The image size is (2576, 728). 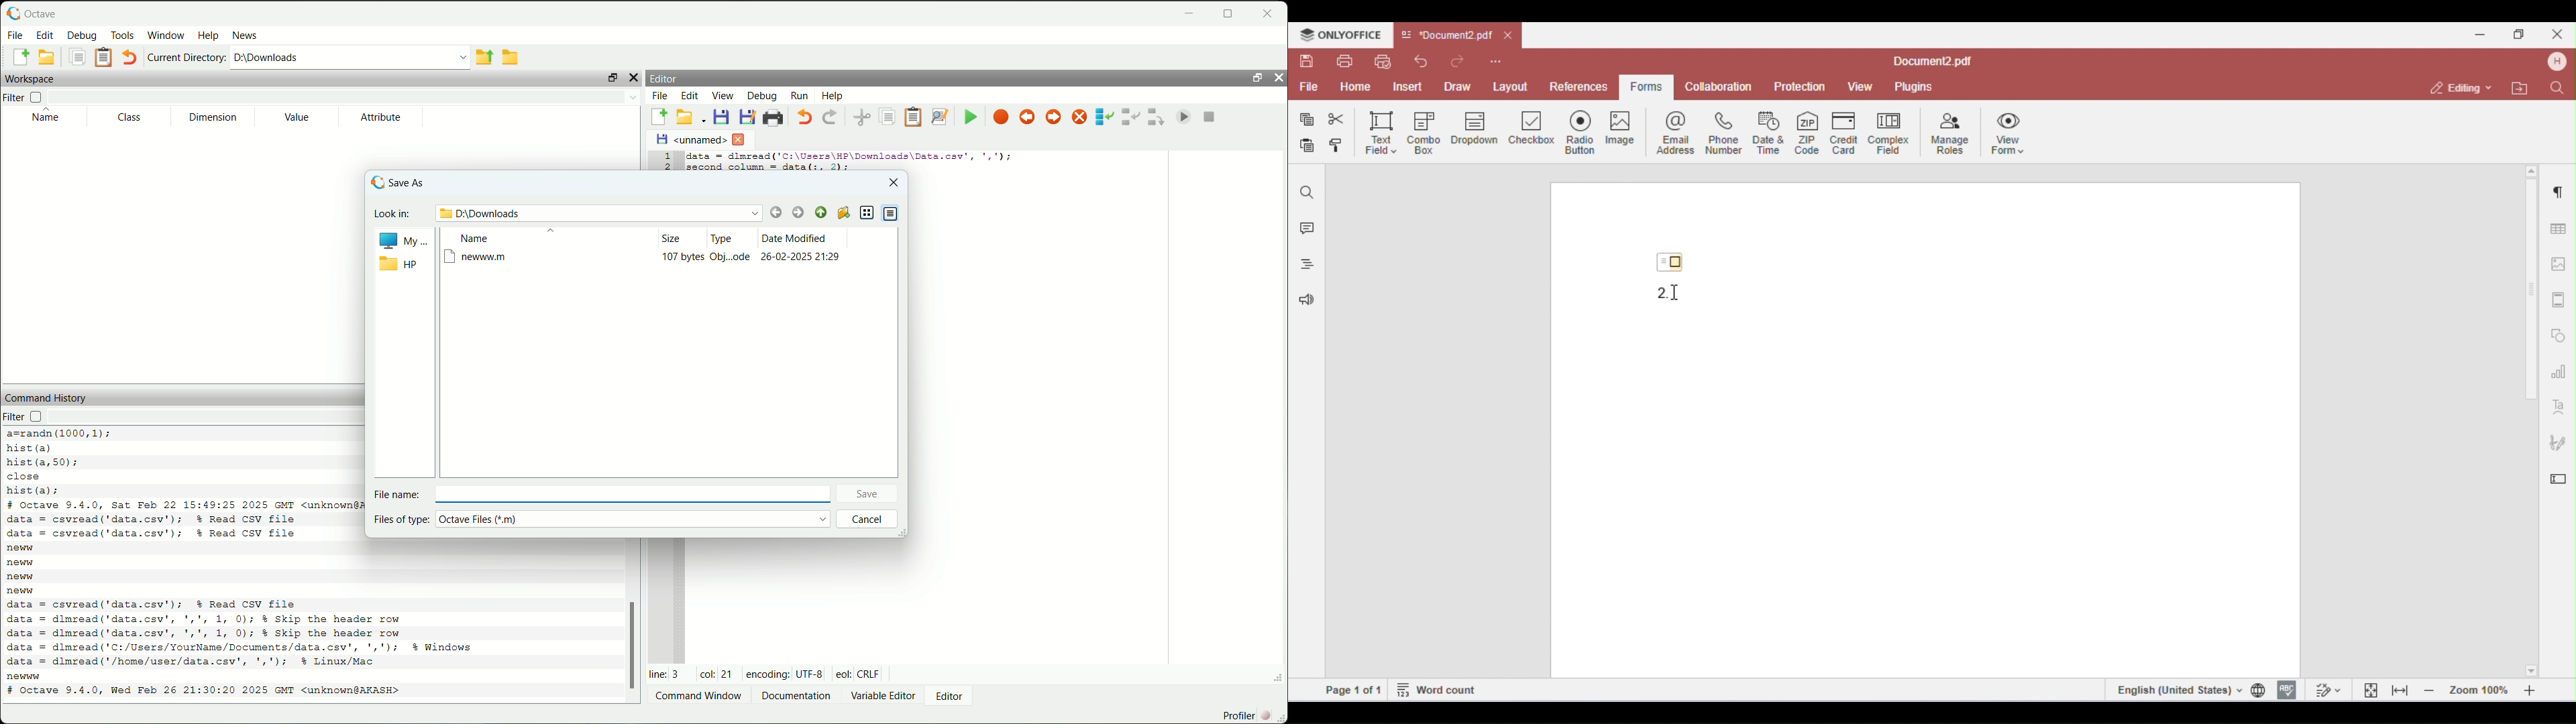 What do you see at coordinates (802, 237) in the screenshot?
I see `date modified` at bounding box center [802, 237].